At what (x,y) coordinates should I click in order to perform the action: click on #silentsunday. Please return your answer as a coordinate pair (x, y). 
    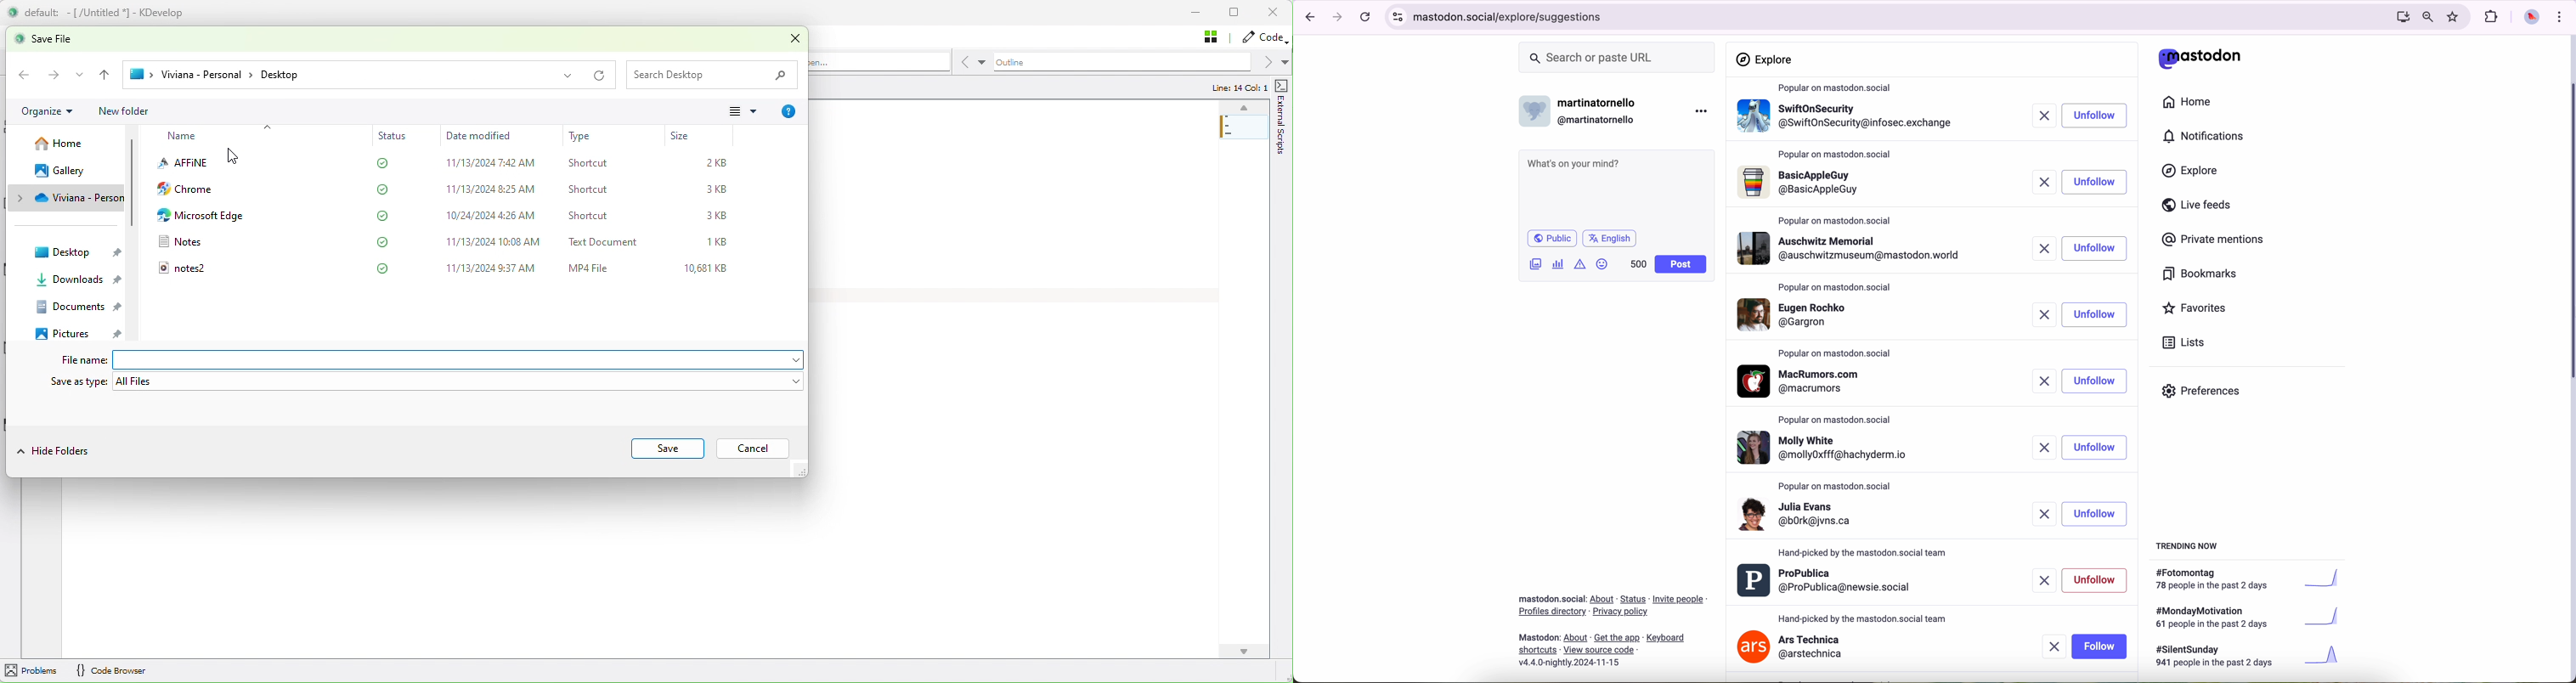
    Looking at the image, I should click on (2250, 658).